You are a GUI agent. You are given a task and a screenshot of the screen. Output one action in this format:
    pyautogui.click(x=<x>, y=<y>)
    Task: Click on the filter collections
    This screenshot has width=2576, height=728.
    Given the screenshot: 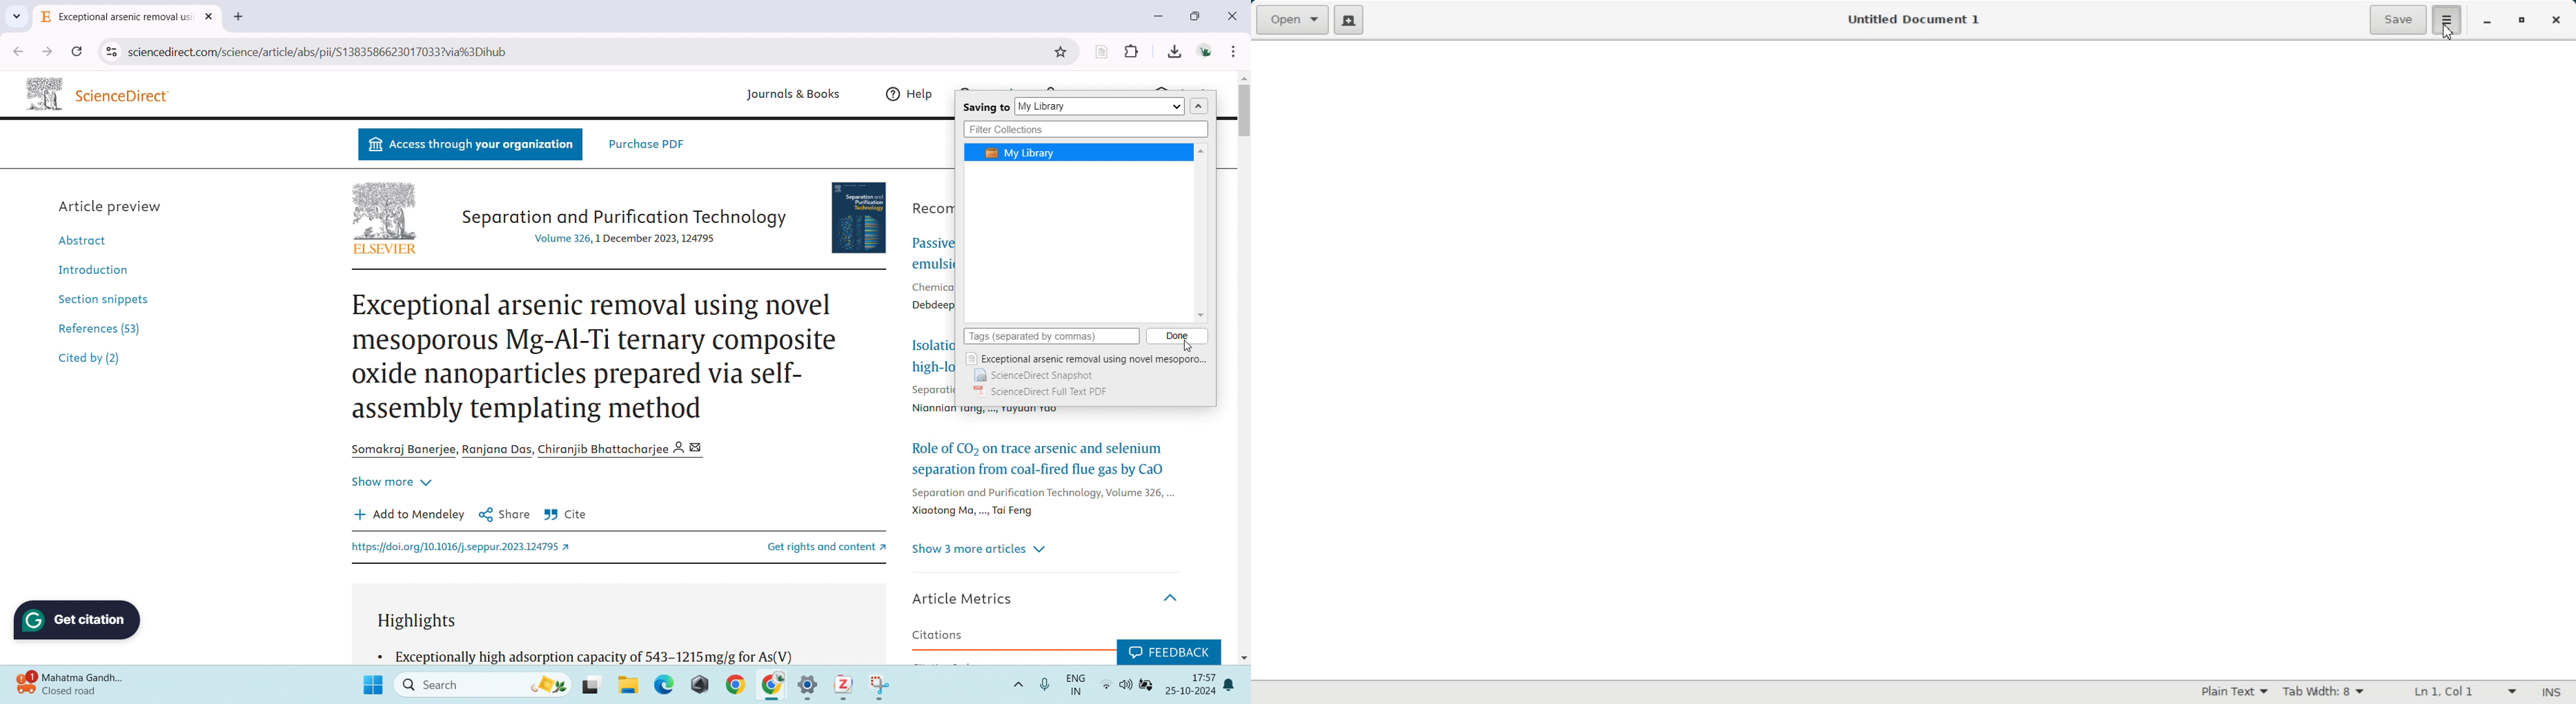 What is the action you would take?
    pyautogui.click(x=1085, y=130)
    